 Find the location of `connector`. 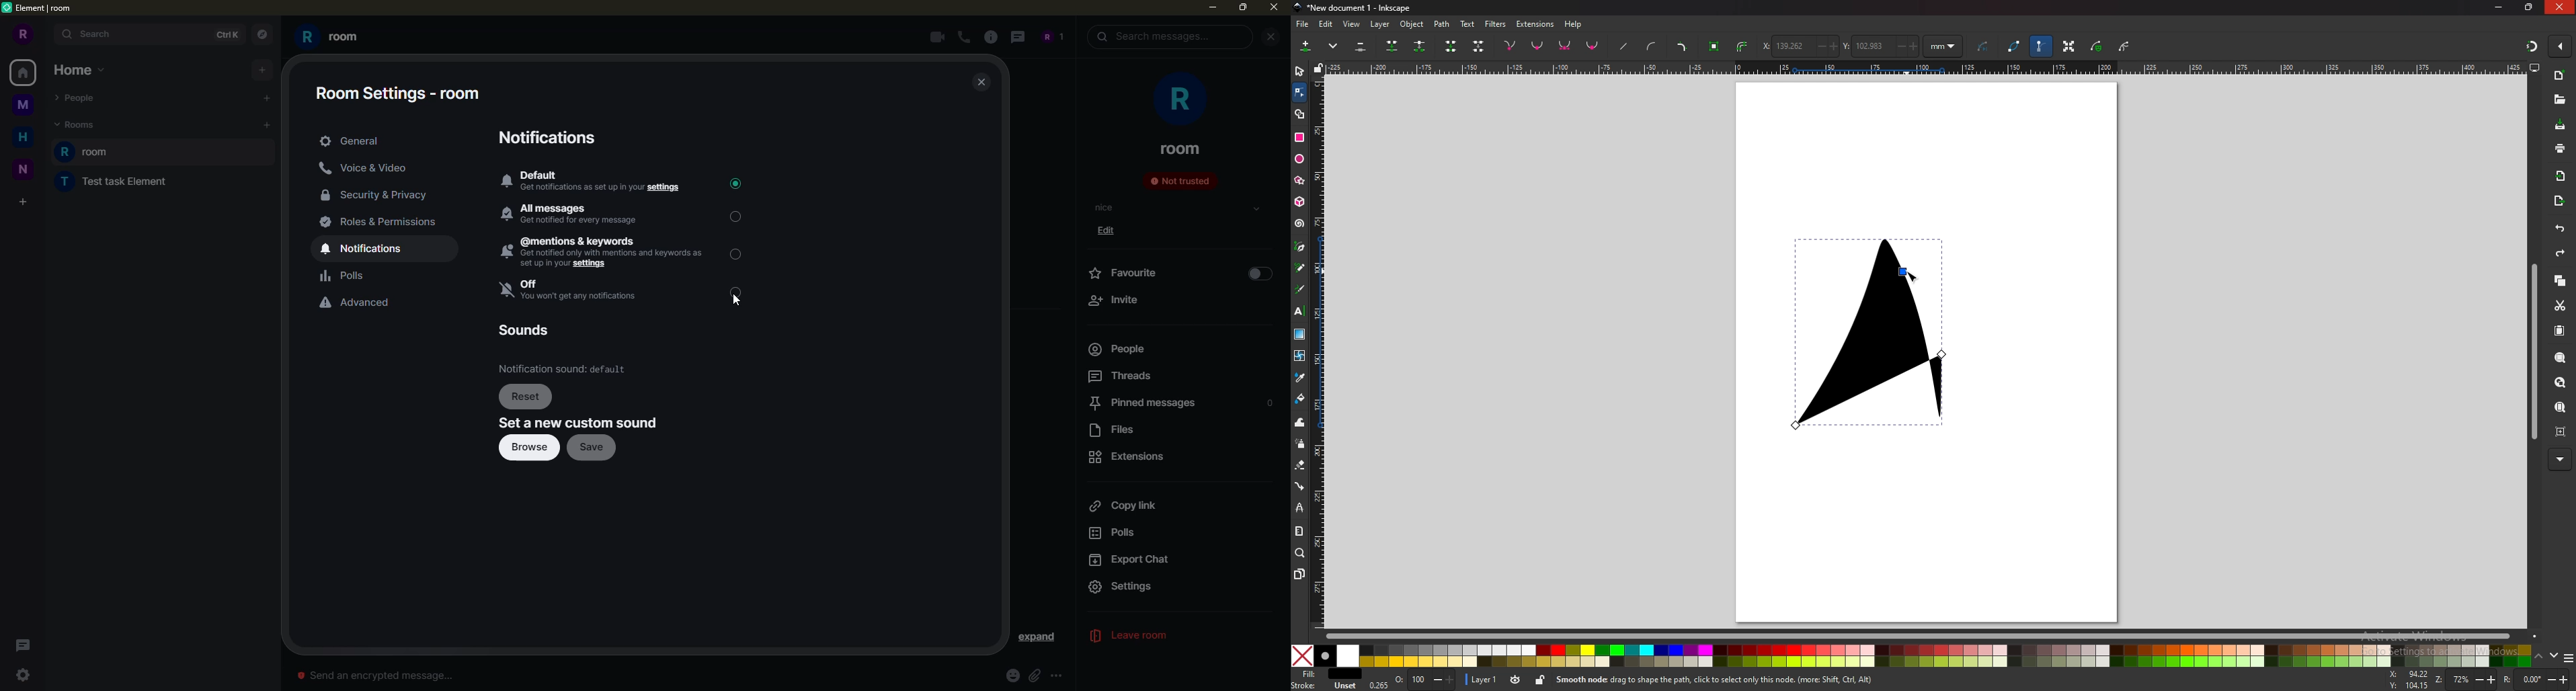

connector is located at coordinates (1299, 485).